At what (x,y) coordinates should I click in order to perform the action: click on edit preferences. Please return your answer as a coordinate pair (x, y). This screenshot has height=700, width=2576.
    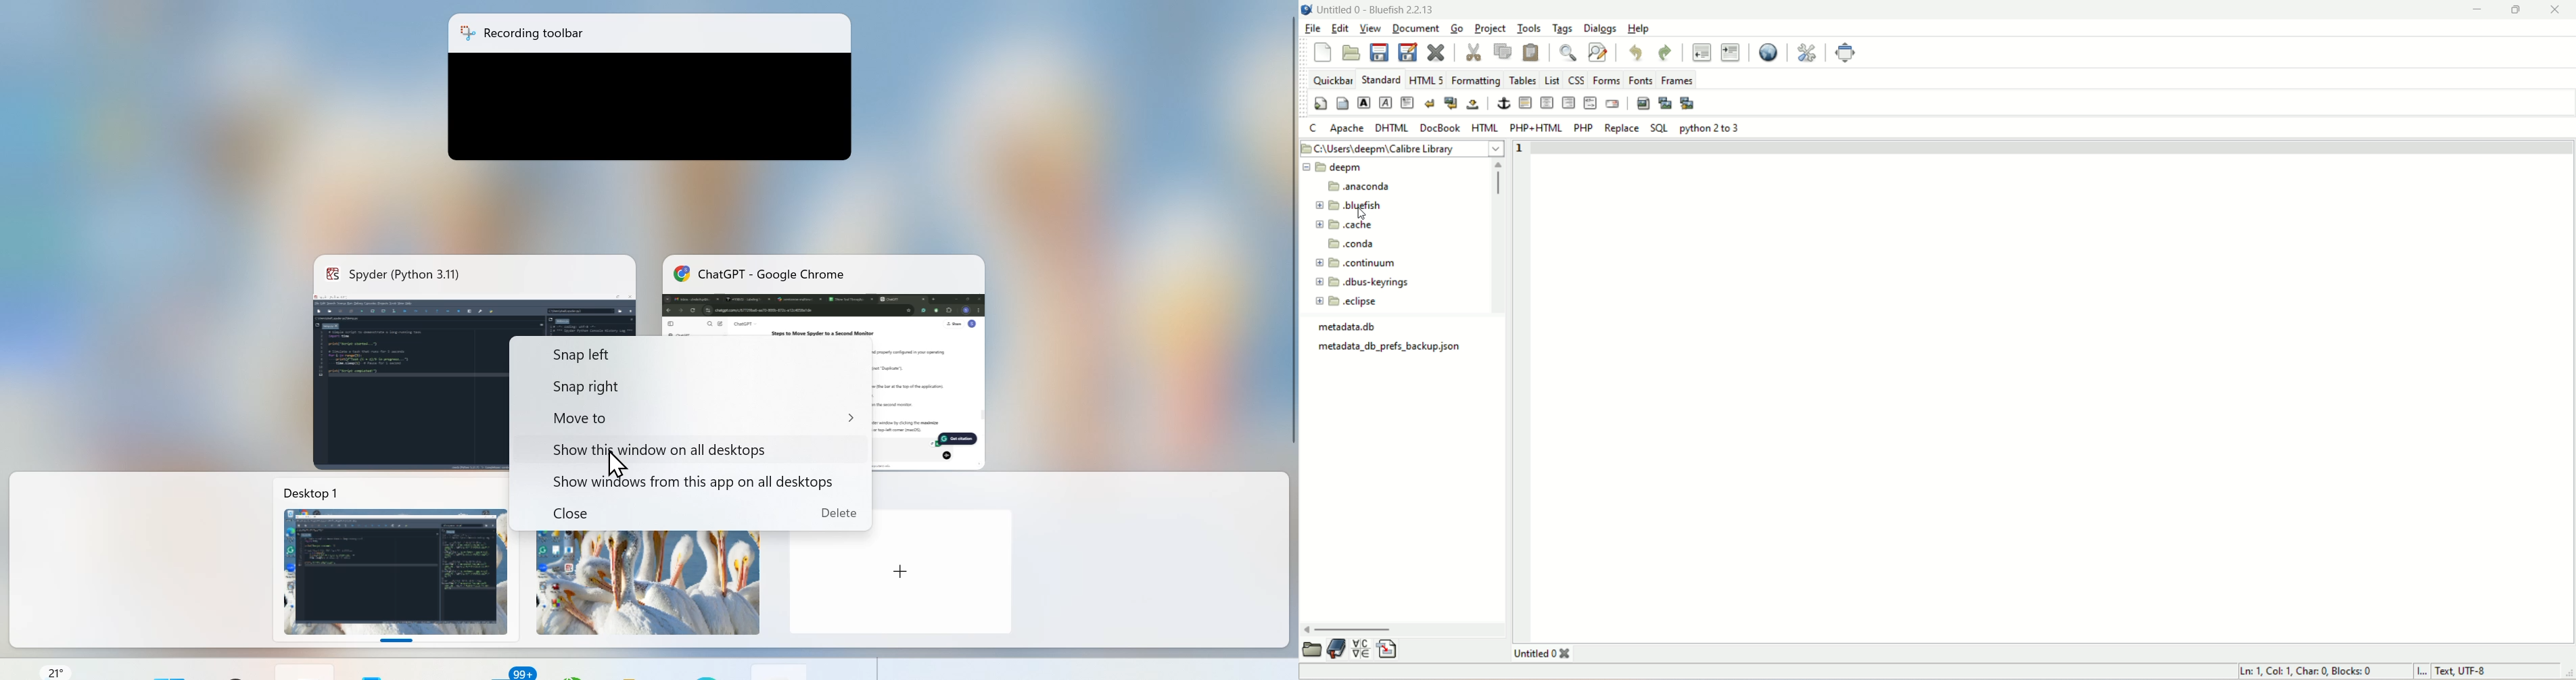
    Looking at the image, I should click on (1811, 53).